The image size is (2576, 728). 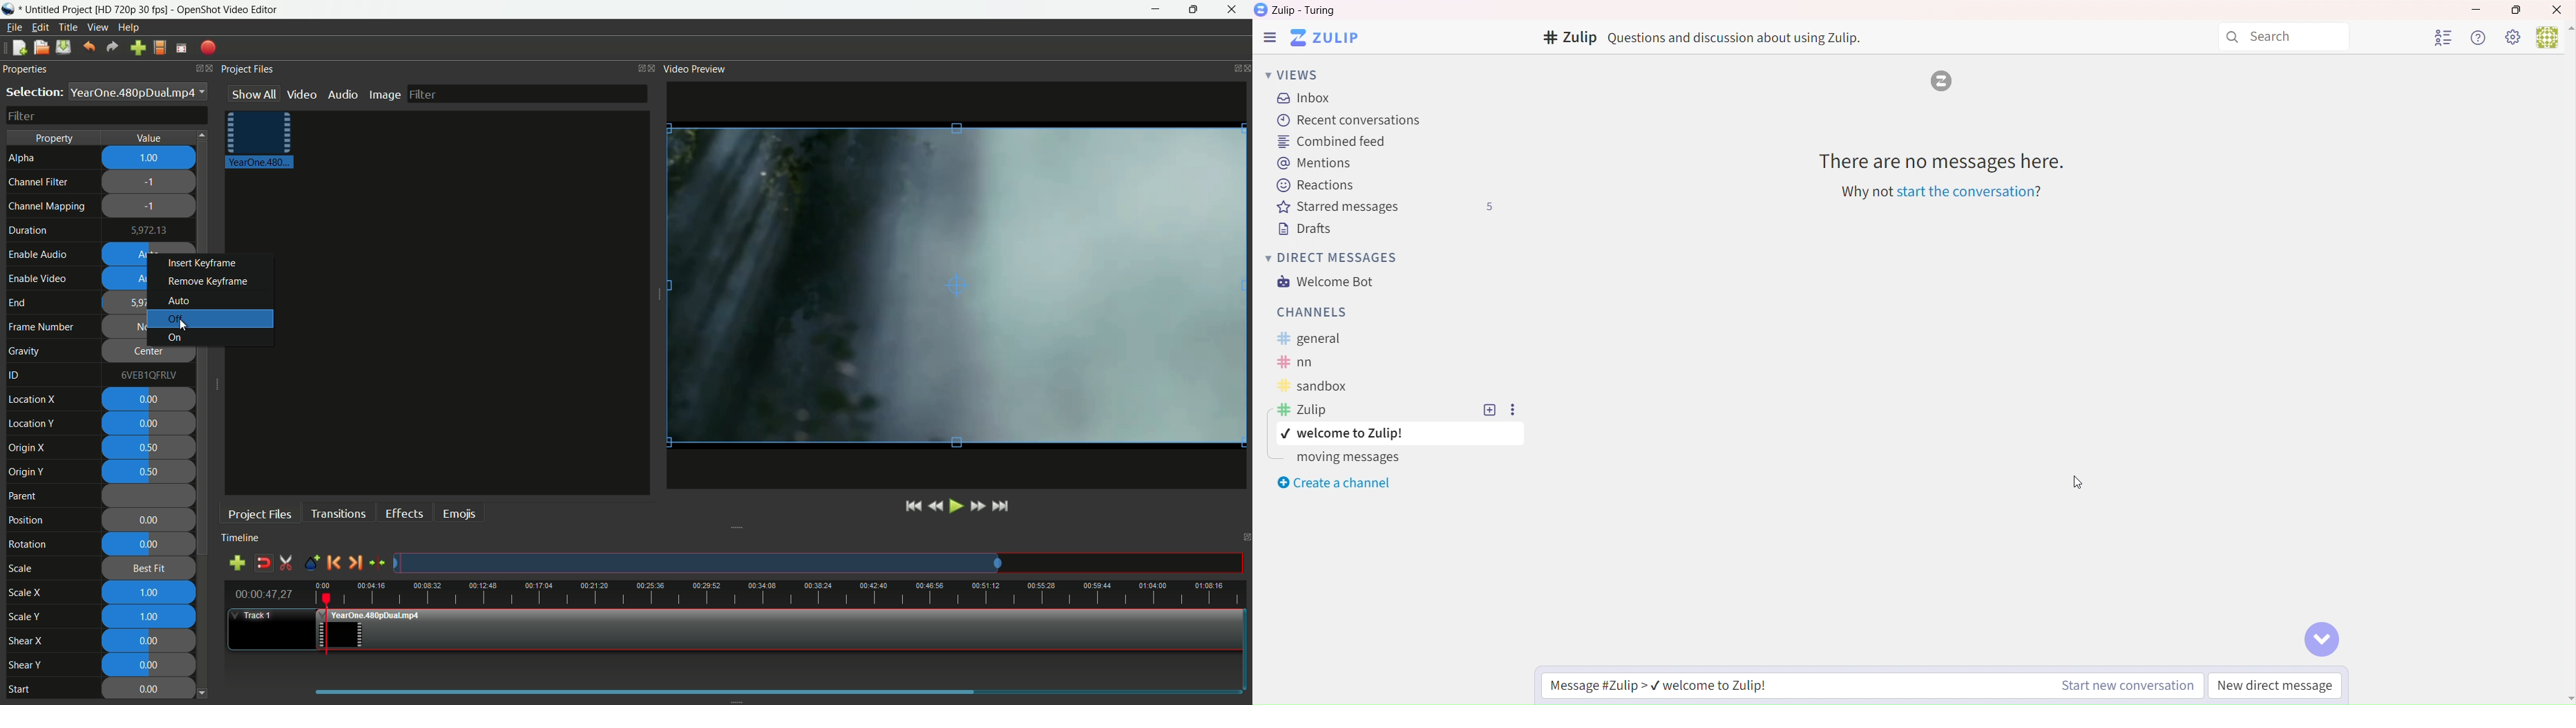 I want to click on Starred messages, so click(x=1381, y=205).